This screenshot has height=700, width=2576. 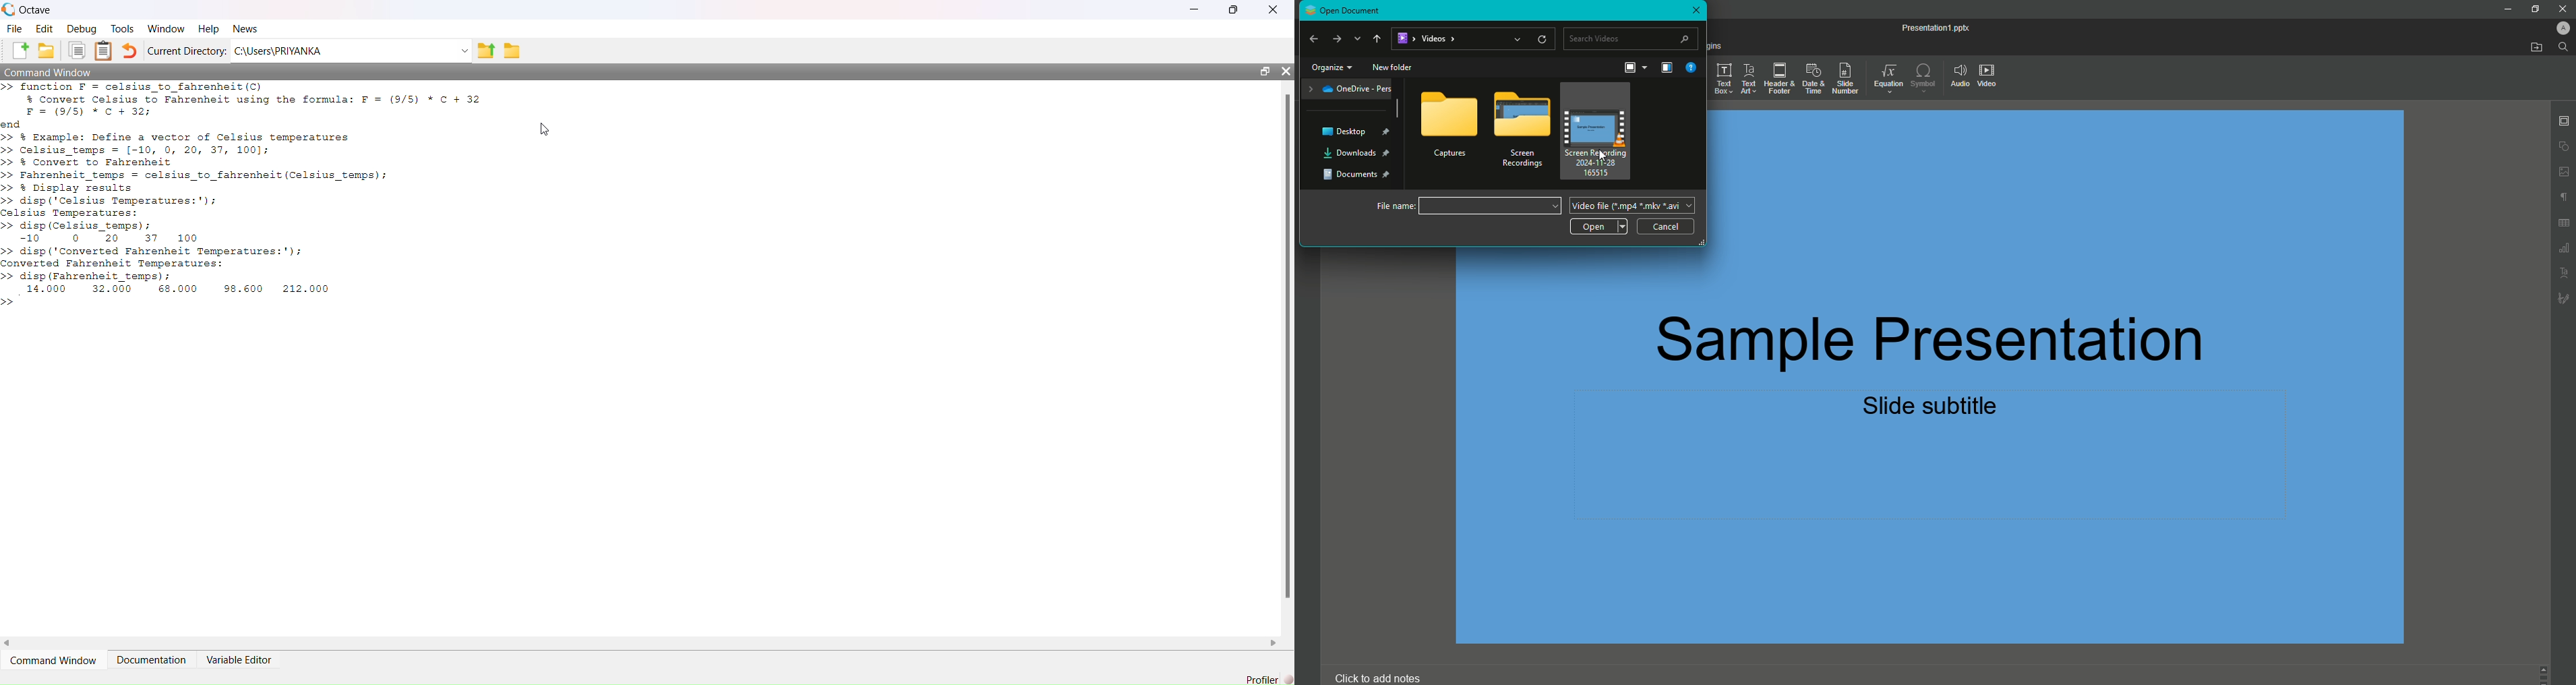 What do you see at coordinates (1691, 68) in the screenshot?
I see `Help` at bounding box center [1691, 68].